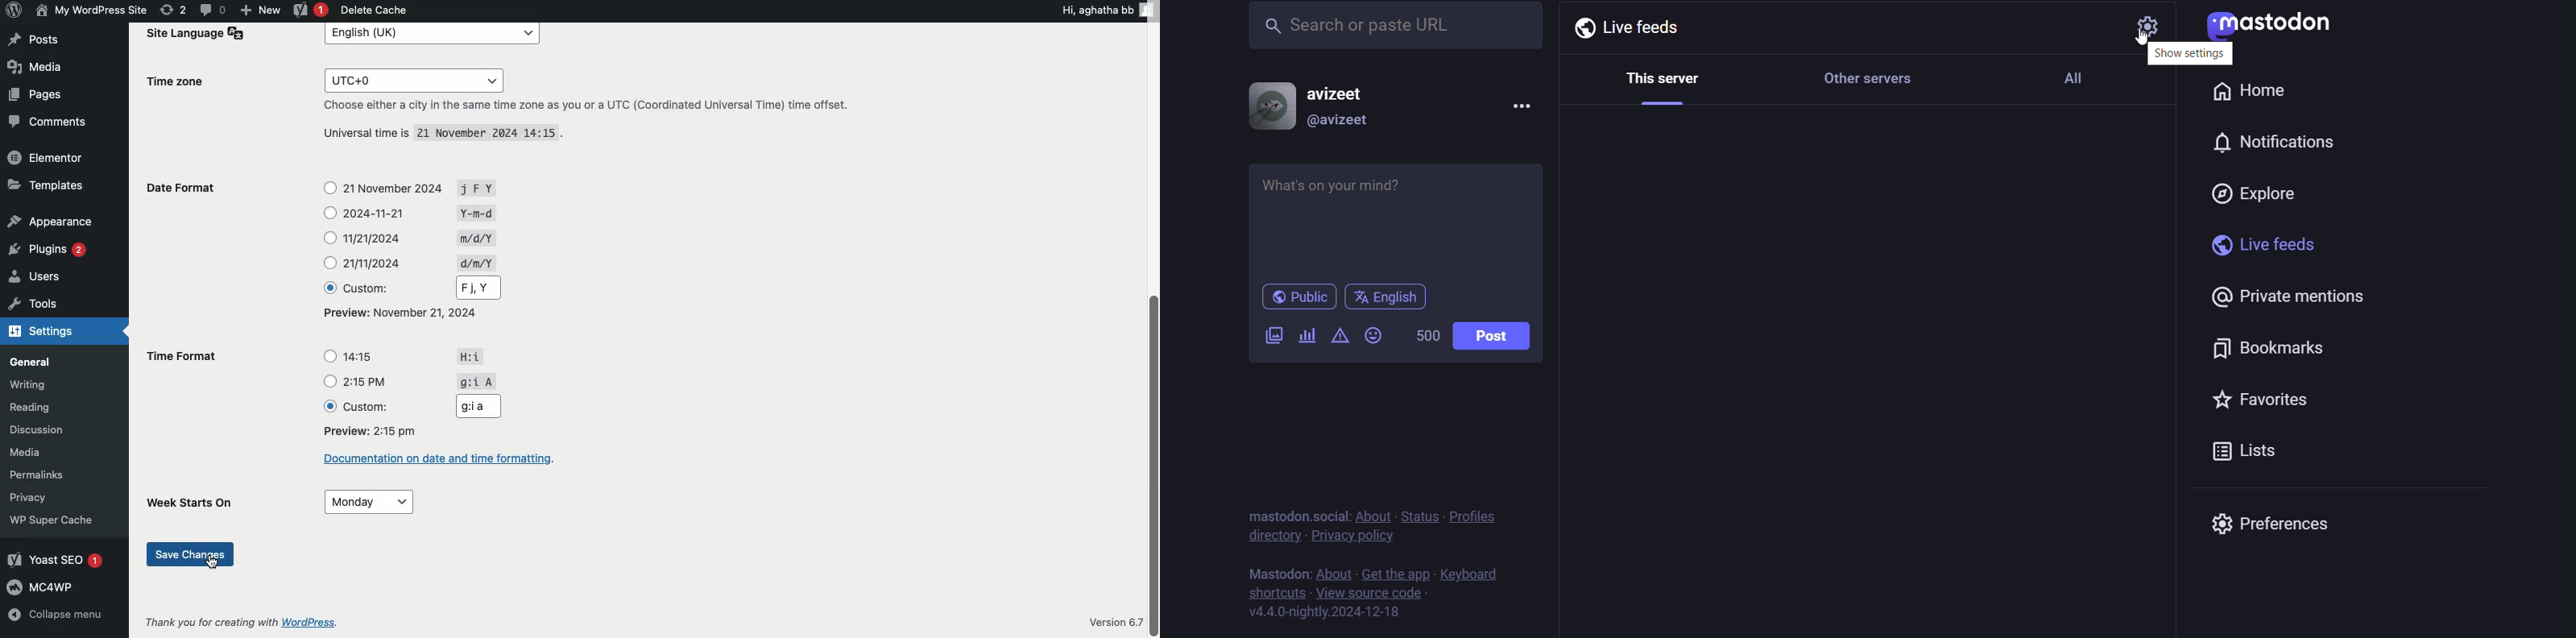 Image resolution: width=2576 pixels, height=644 pixels. Describe the element at coordinates (1291, 512) in the screenshot. I see `mastodon social` at that location.